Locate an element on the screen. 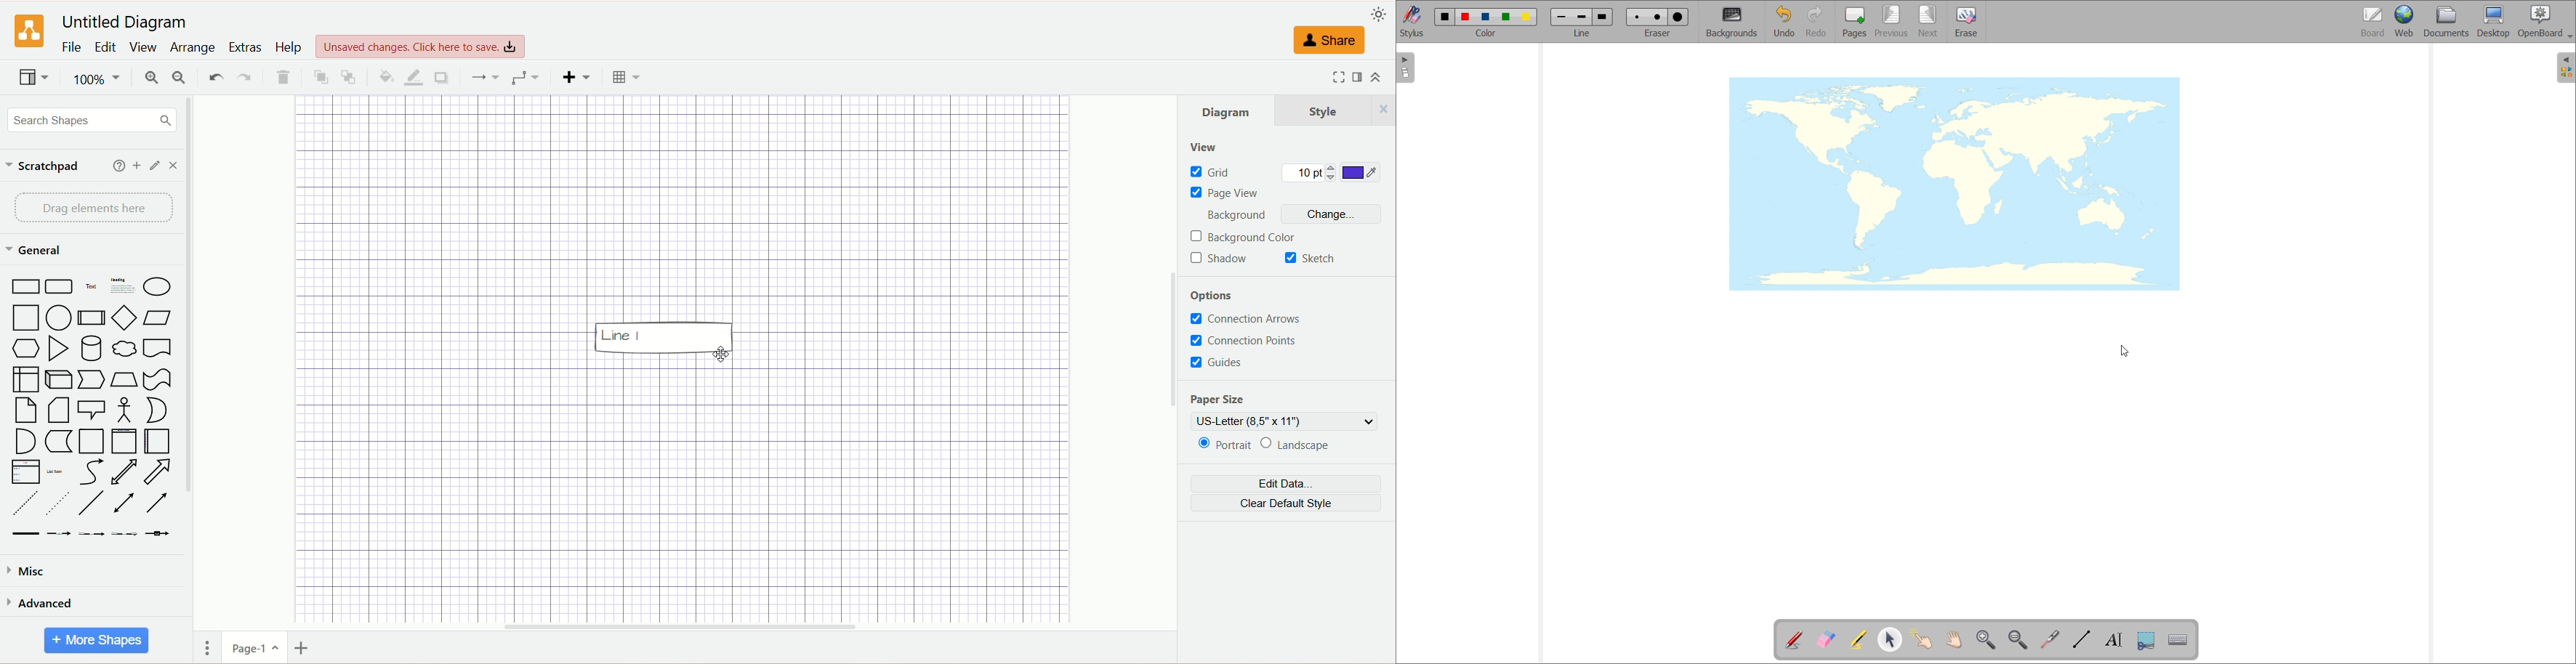 This screenshot has width=2576, height=672. horizontal scroll bar is located at coordinates (669, 628).